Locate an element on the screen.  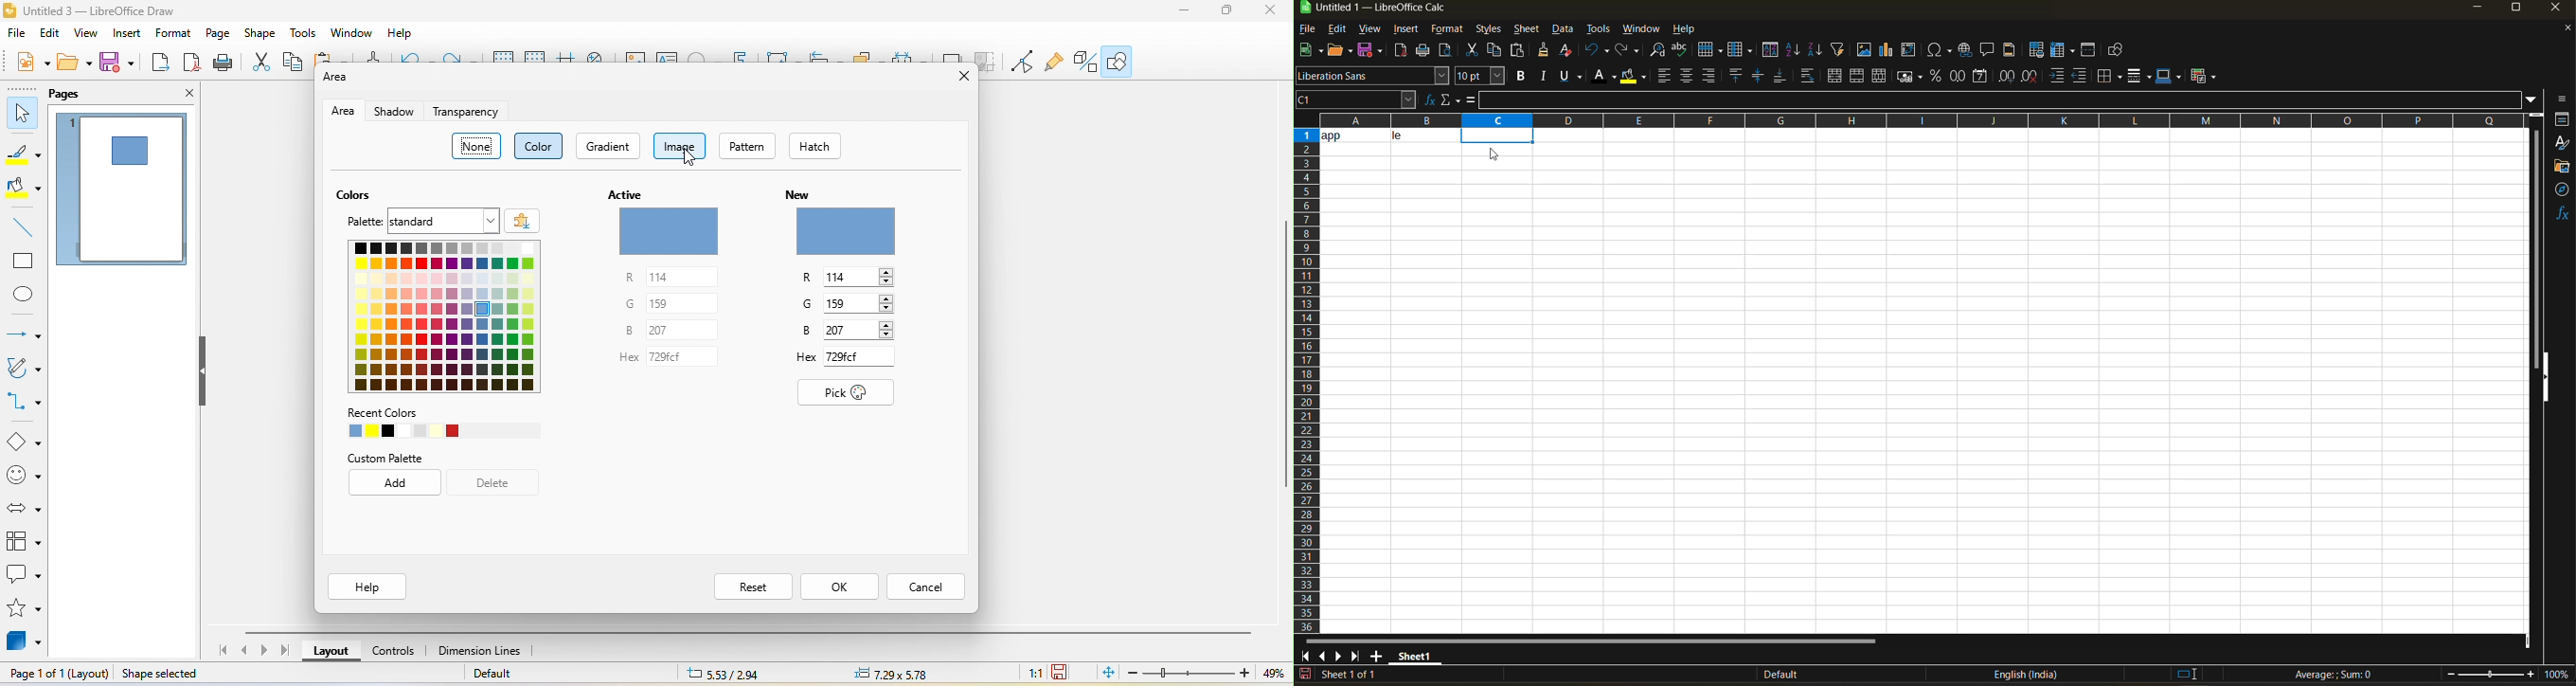
font color is located at coordinates (1607, 75).